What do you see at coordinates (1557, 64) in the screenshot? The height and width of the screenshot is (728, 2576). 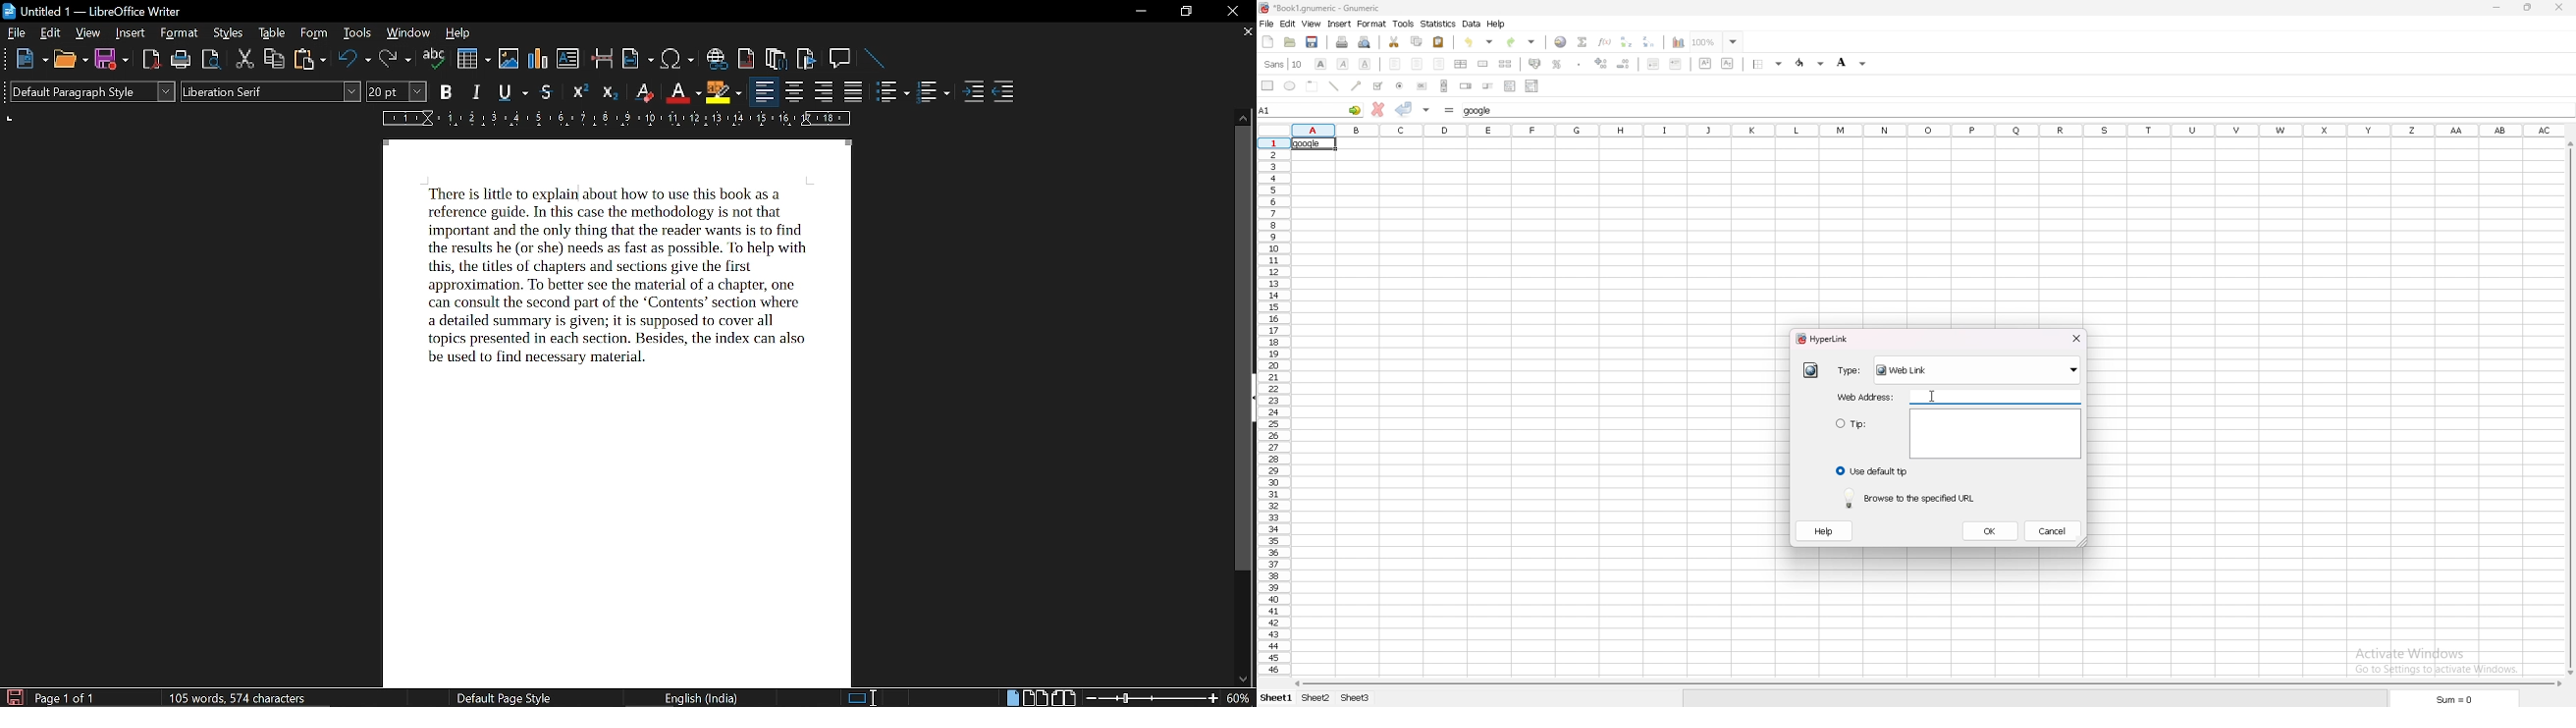 I see `percentage` at bounding box center [1557, 64].